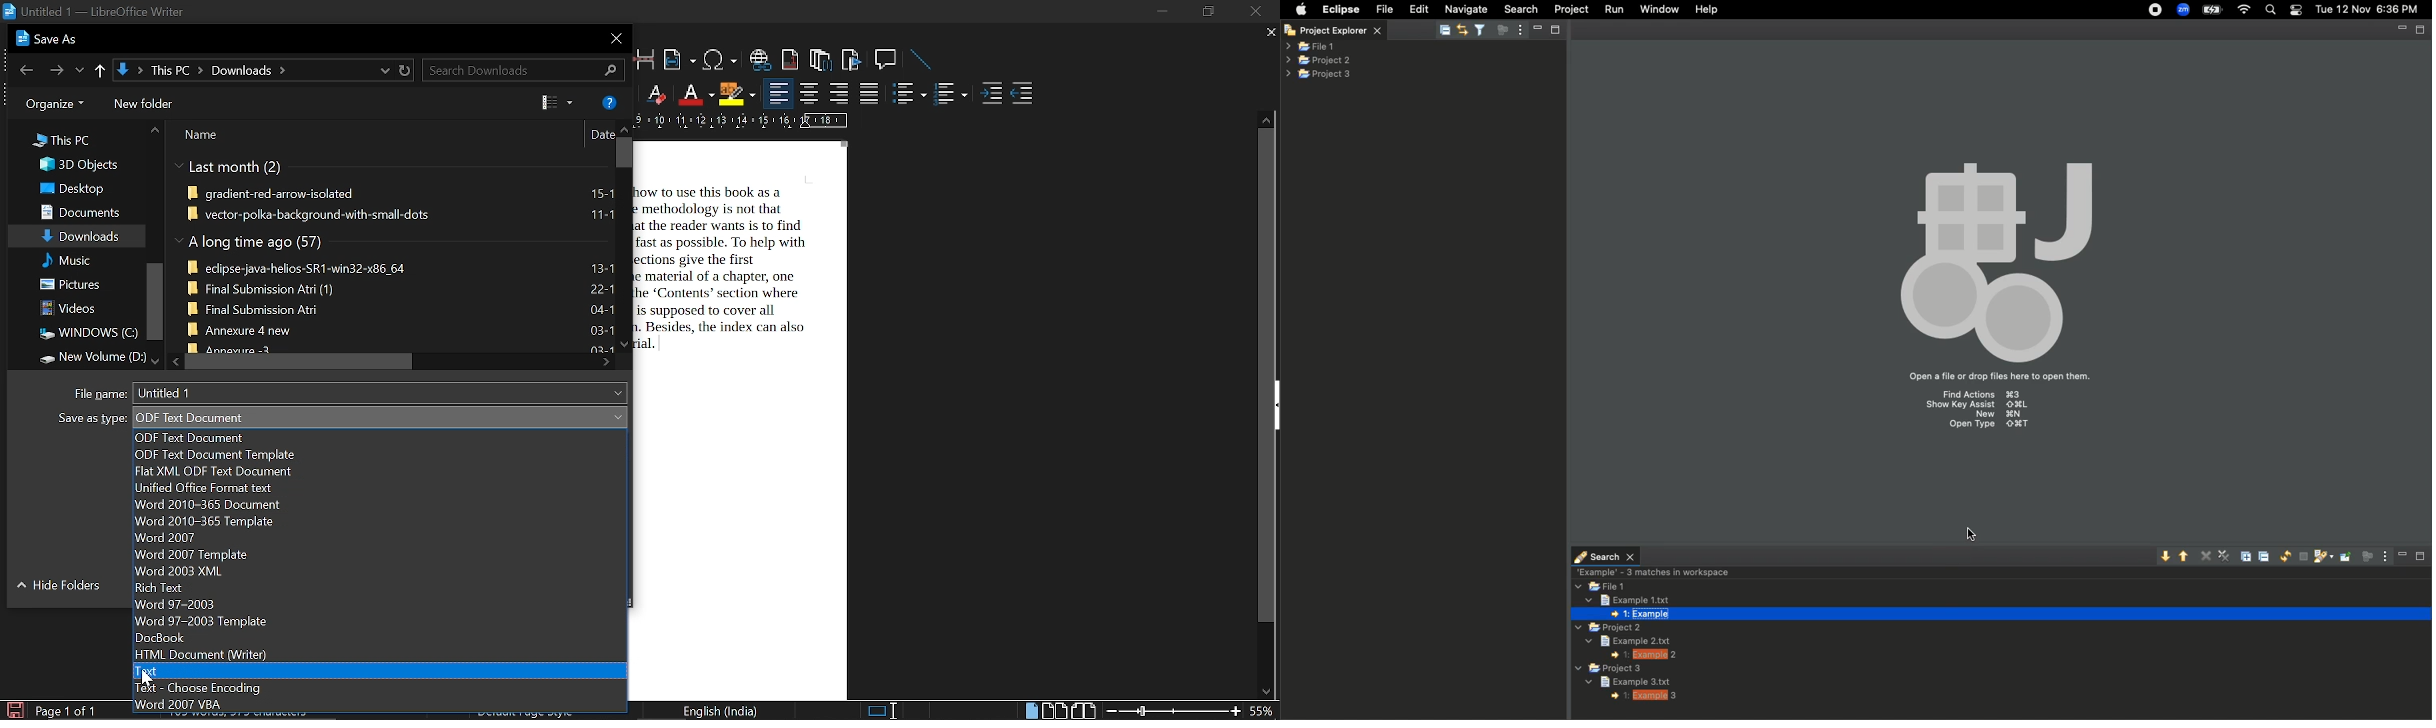  What do you see at coordinates (402, 195) in the screenshot?
I see `gradient-red-arrow-isolated 15-1` at bounding box center [402, 195].